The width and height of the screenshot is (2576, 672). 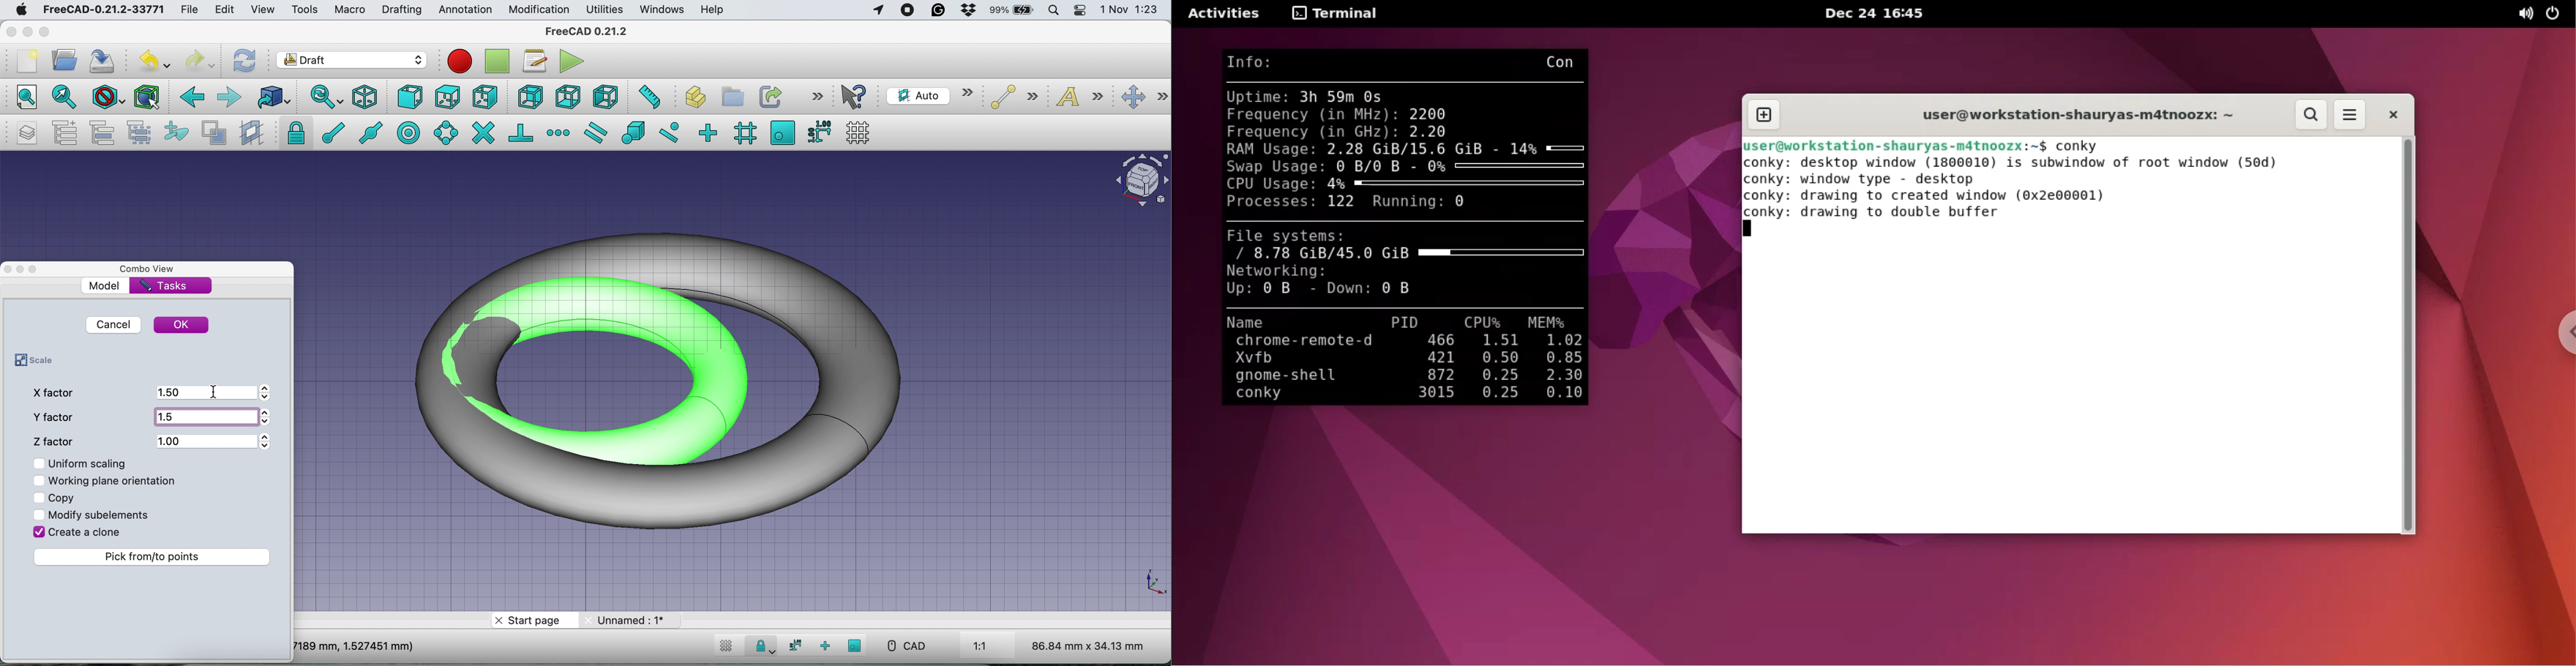 What do you see at coordinates (816, 96) in the screenshot?
I see `more options` at bounding box center [816, 96].